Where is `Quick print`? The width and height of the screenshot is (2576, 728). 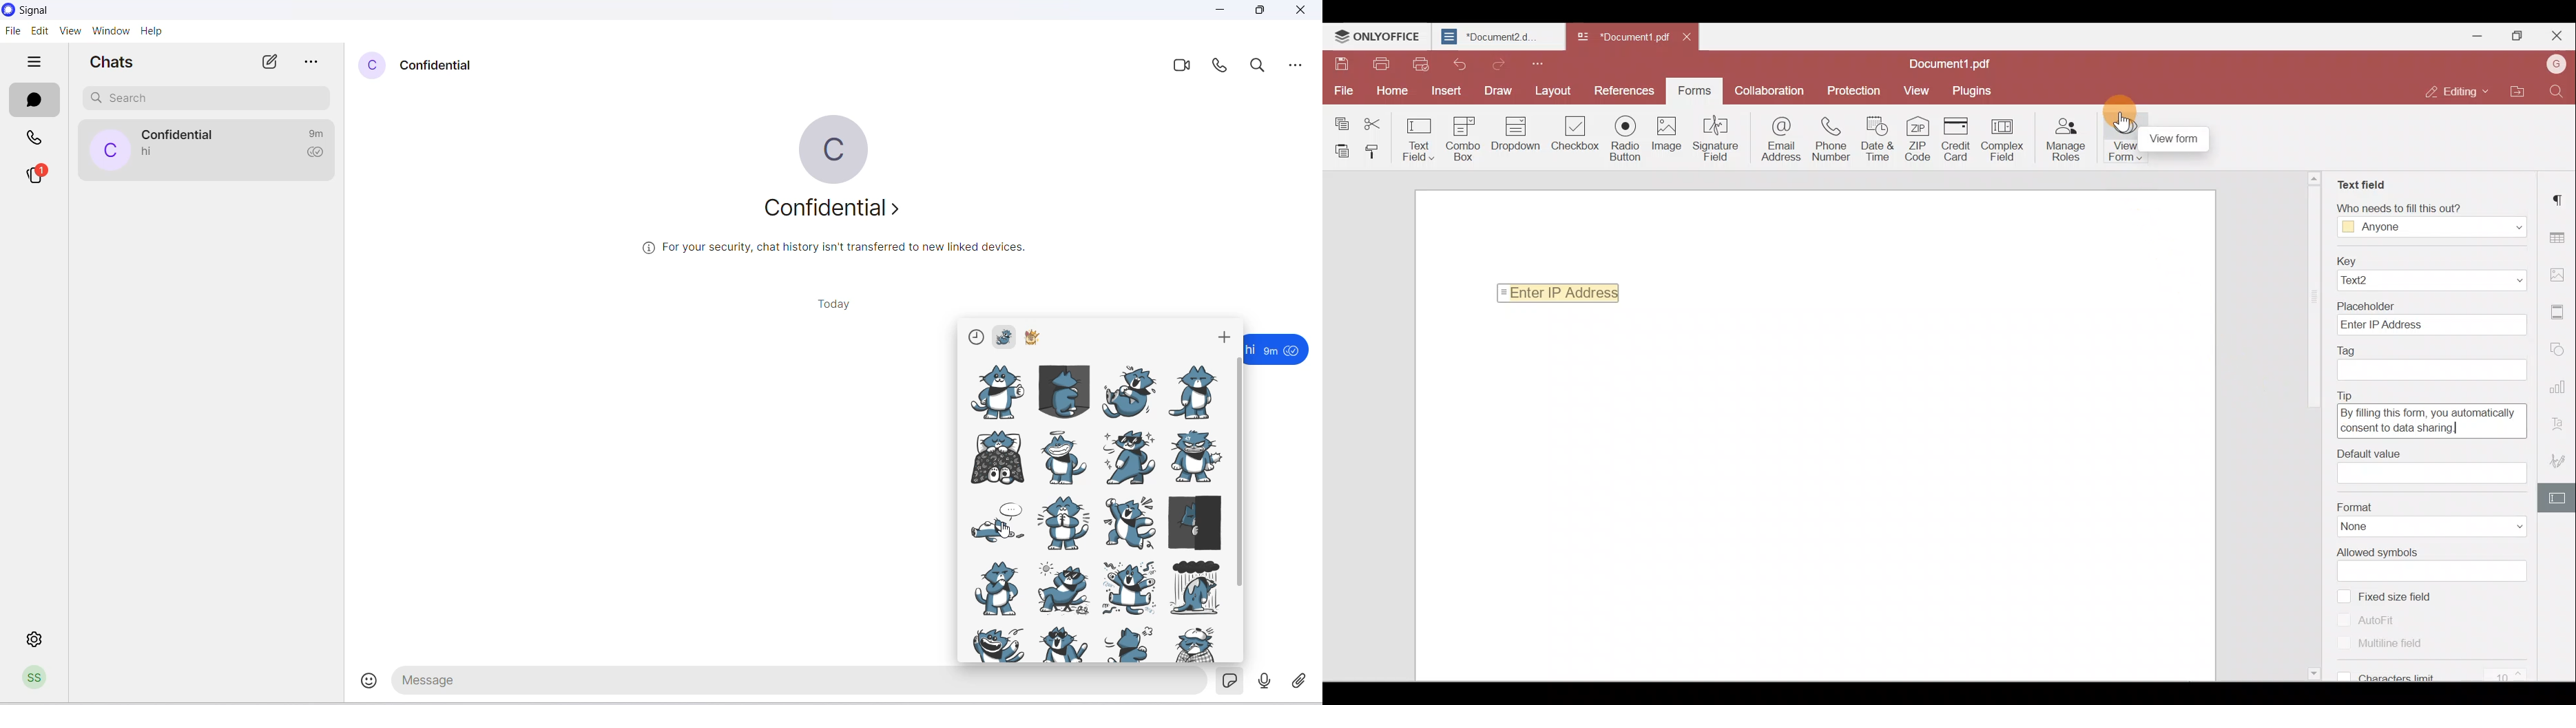 Quick print is located at coordinates (1421, 65).